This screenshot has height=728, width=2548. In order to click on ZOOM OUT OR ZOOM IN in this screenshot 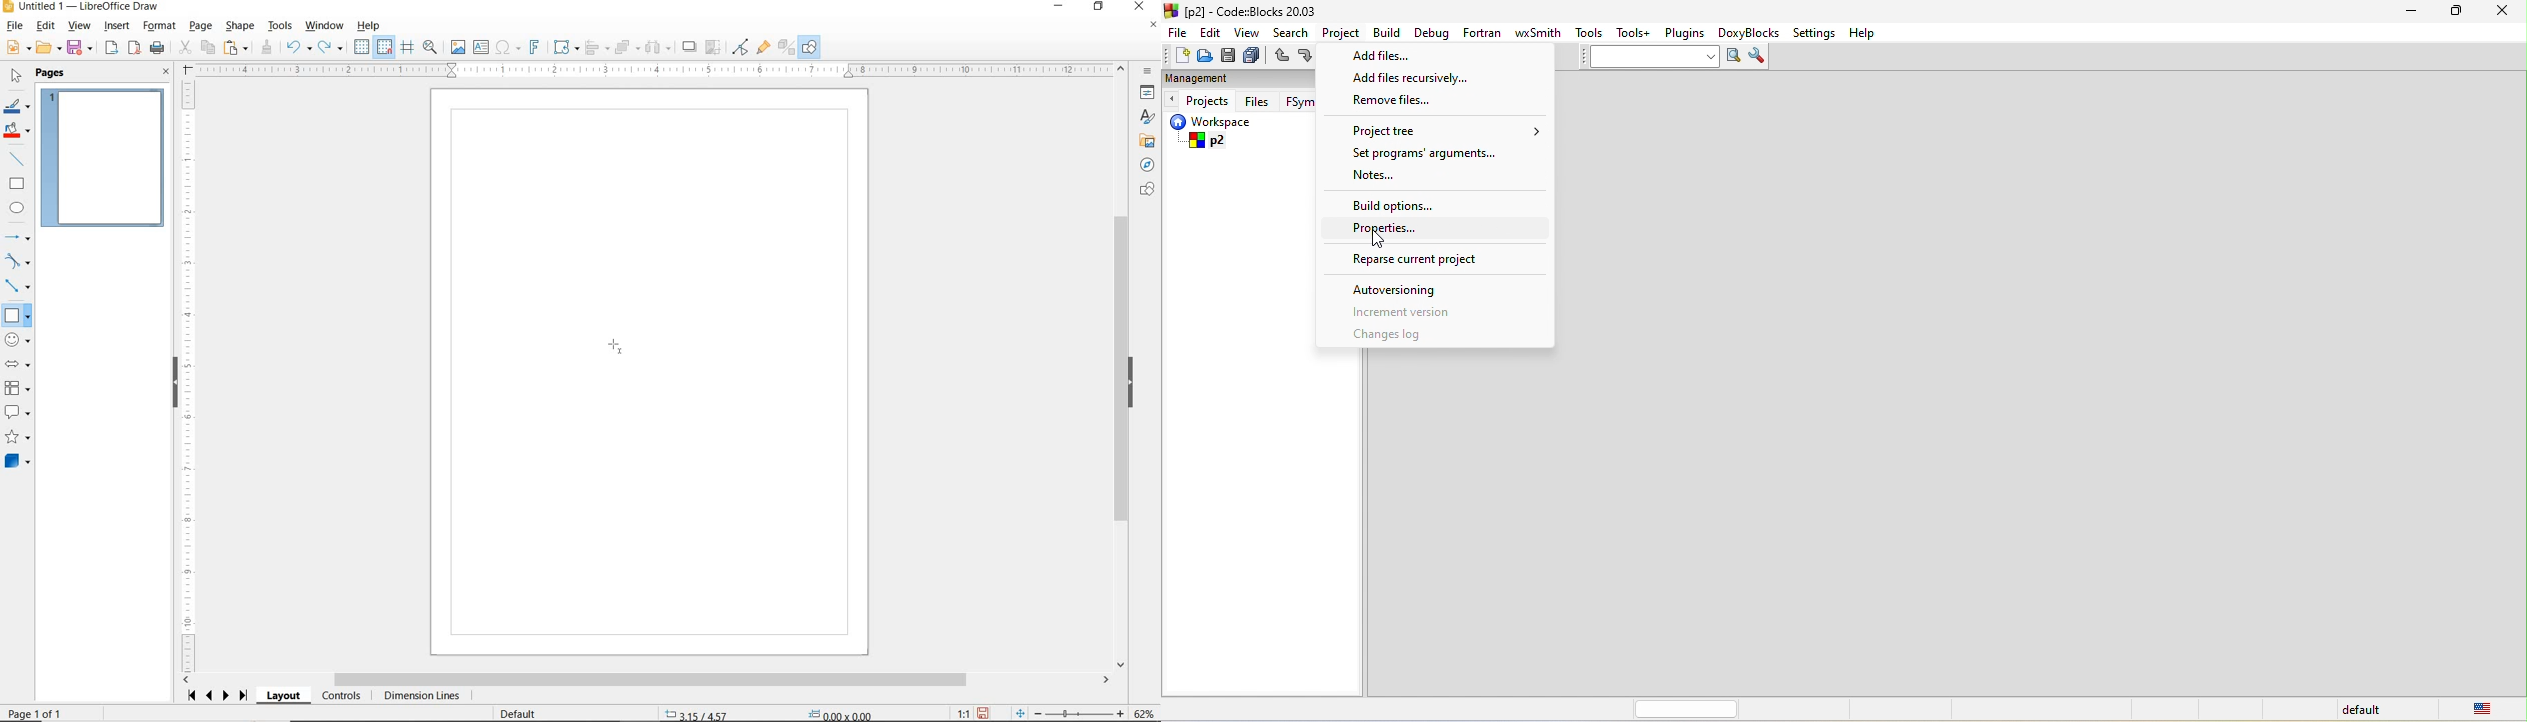, I will do `click(1071, 711)`.